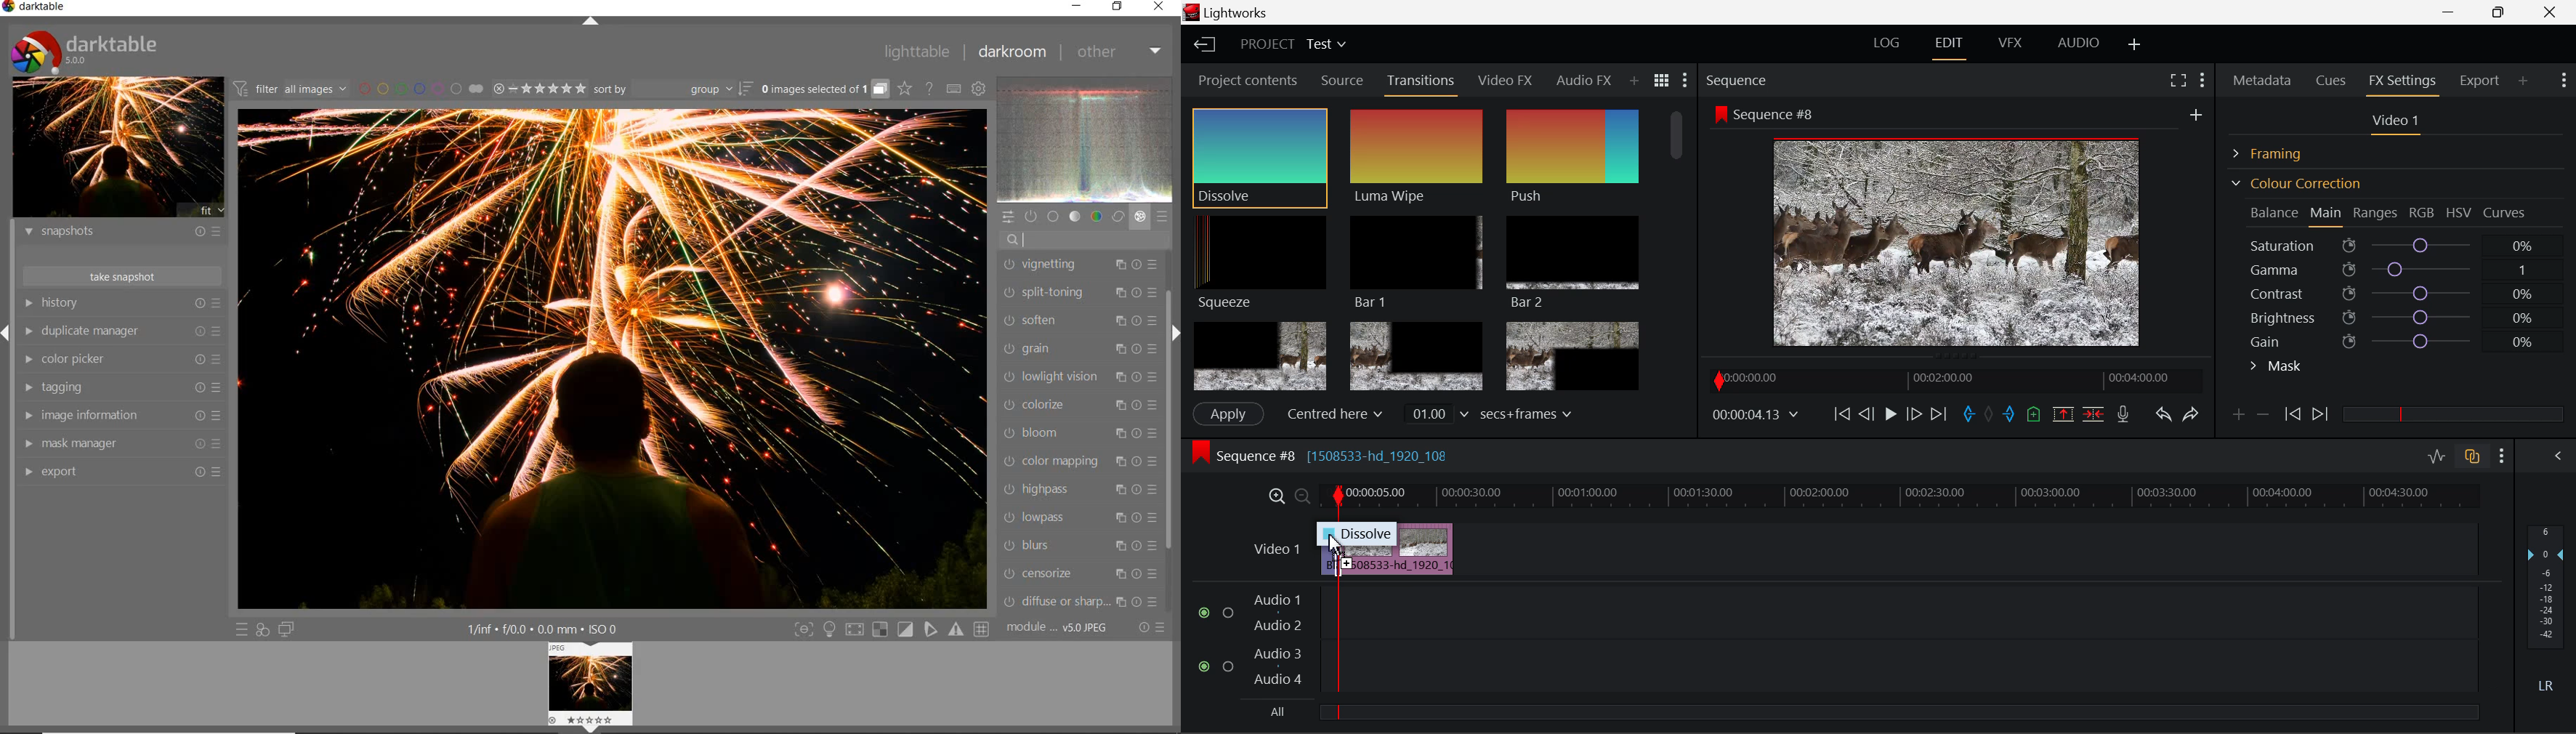  I want to click on All, so click(1275, 714).